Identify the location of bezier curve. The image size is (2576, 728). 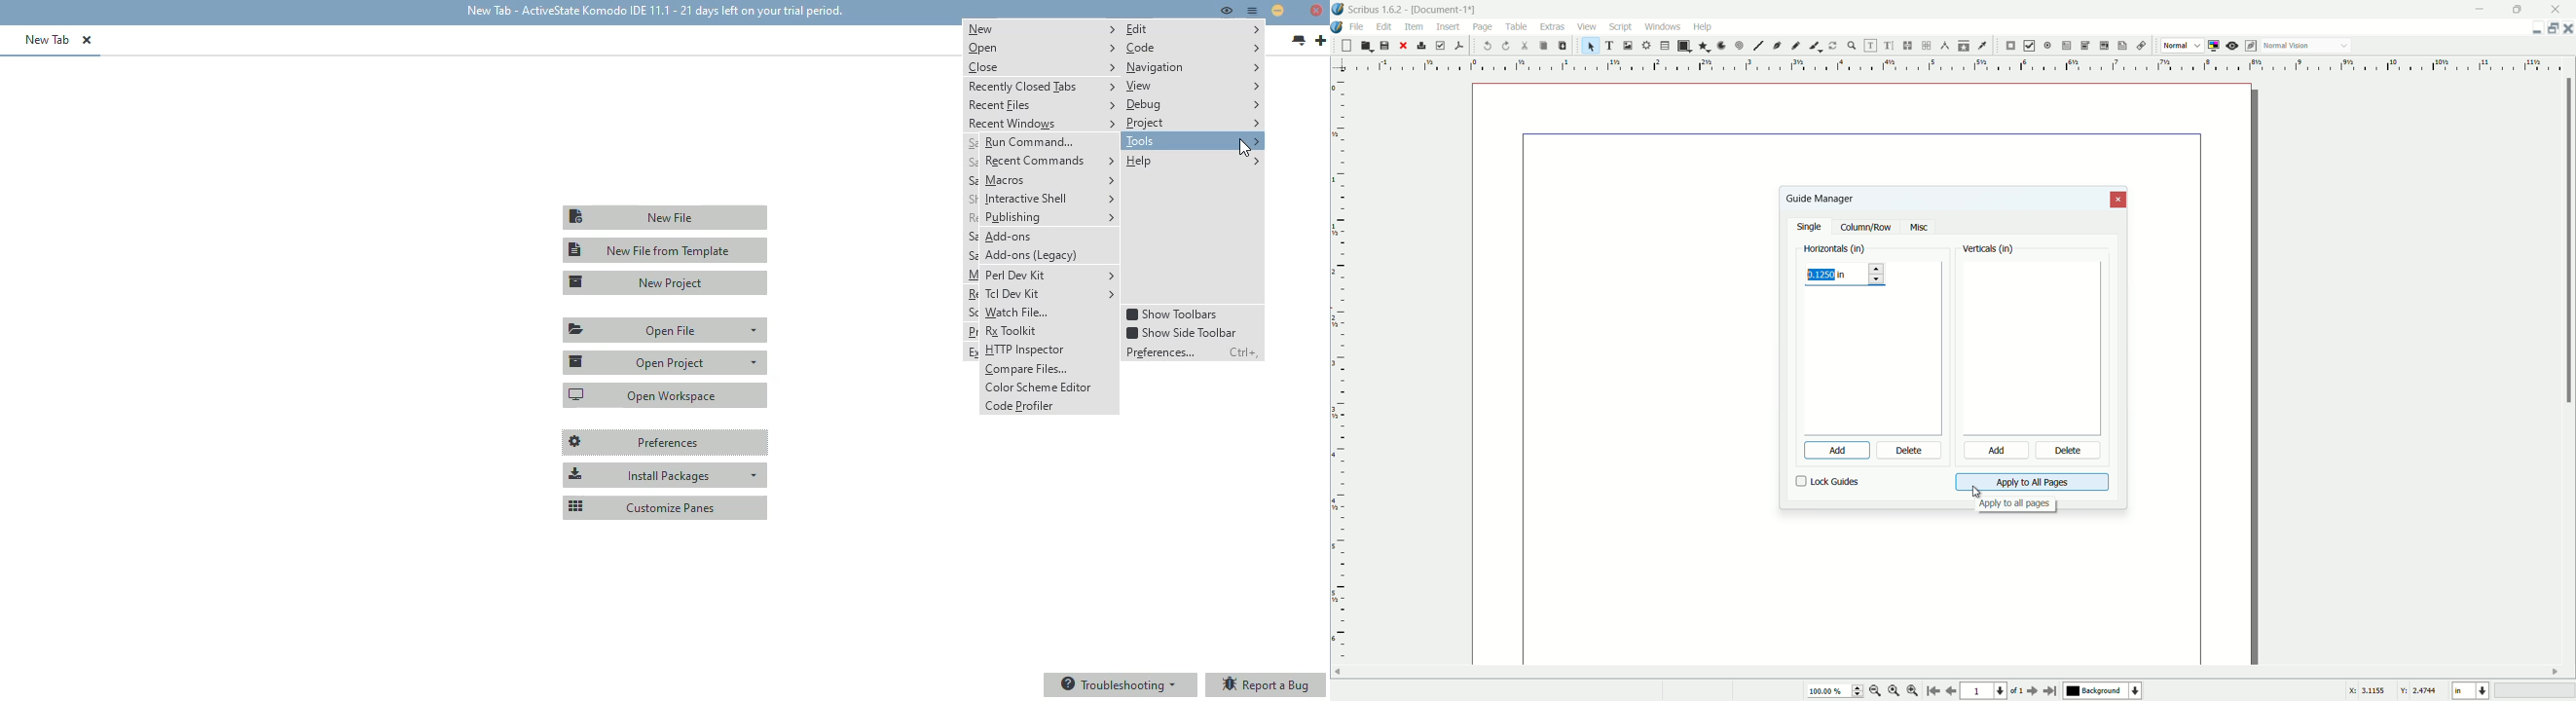
(1778, 47).